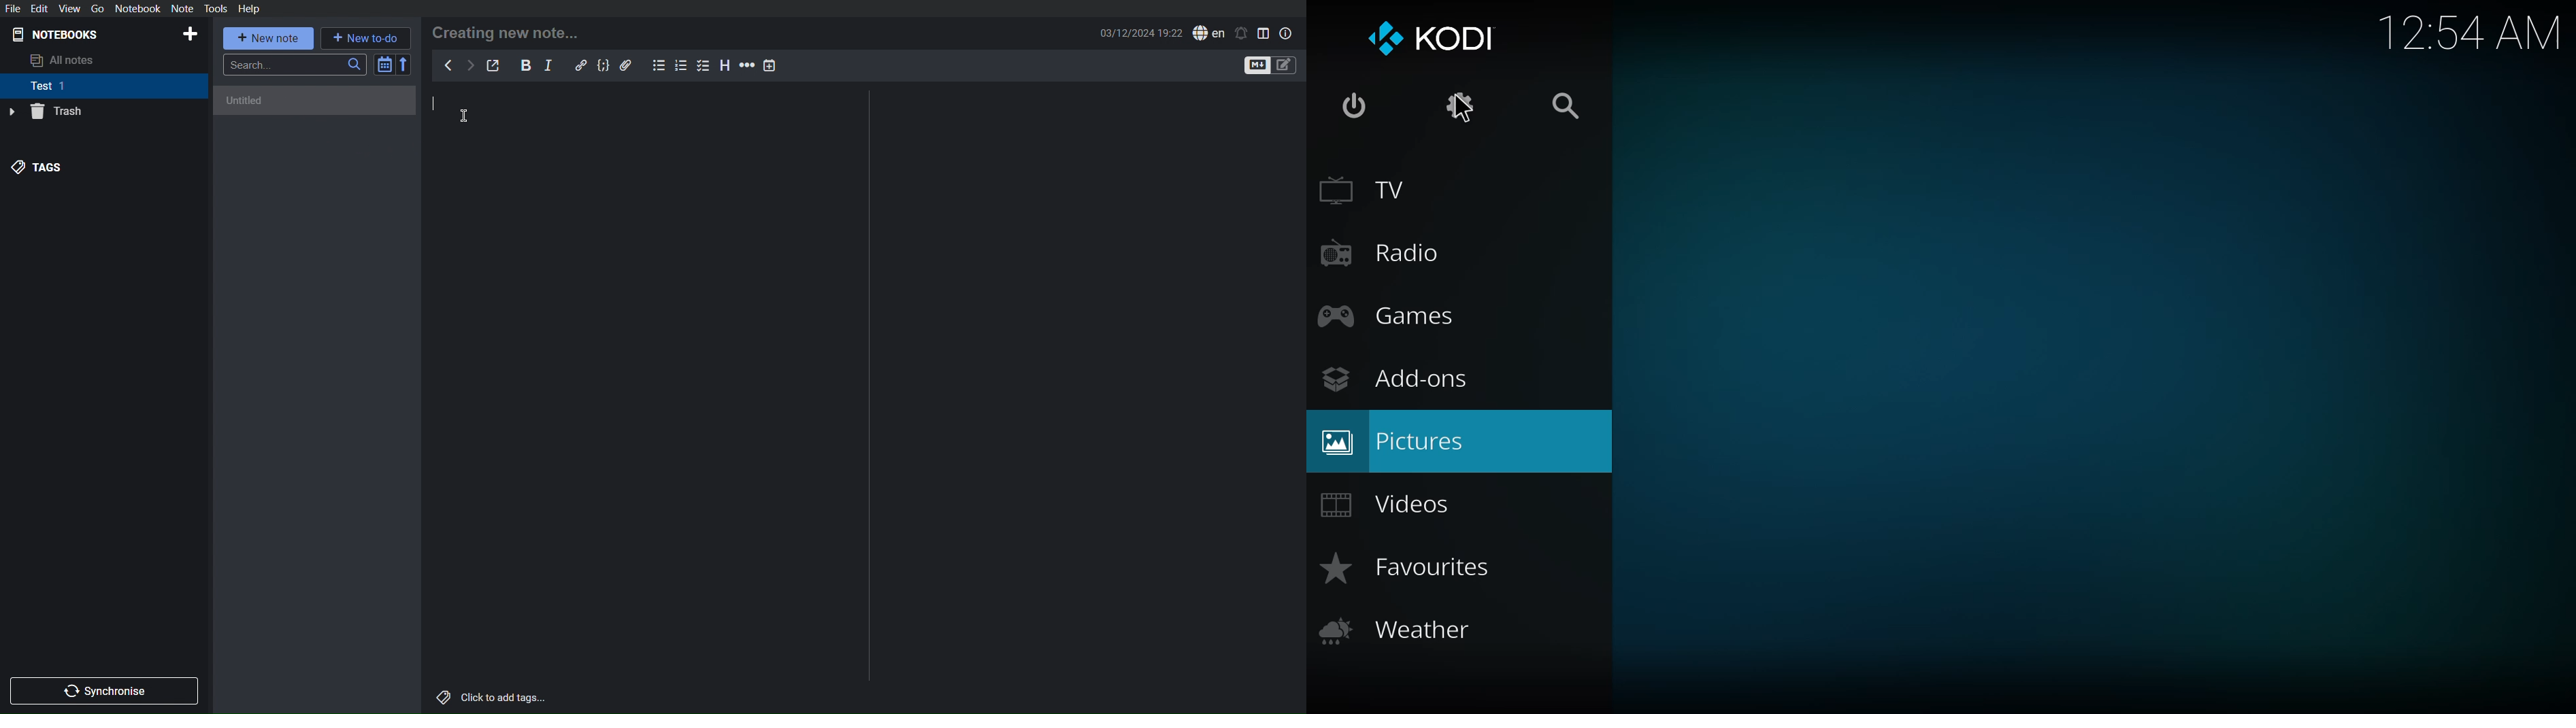  What do you see at coordinates (50, 86) in the screenshot?
I see `Test 1` at bounding box center [50, 86].